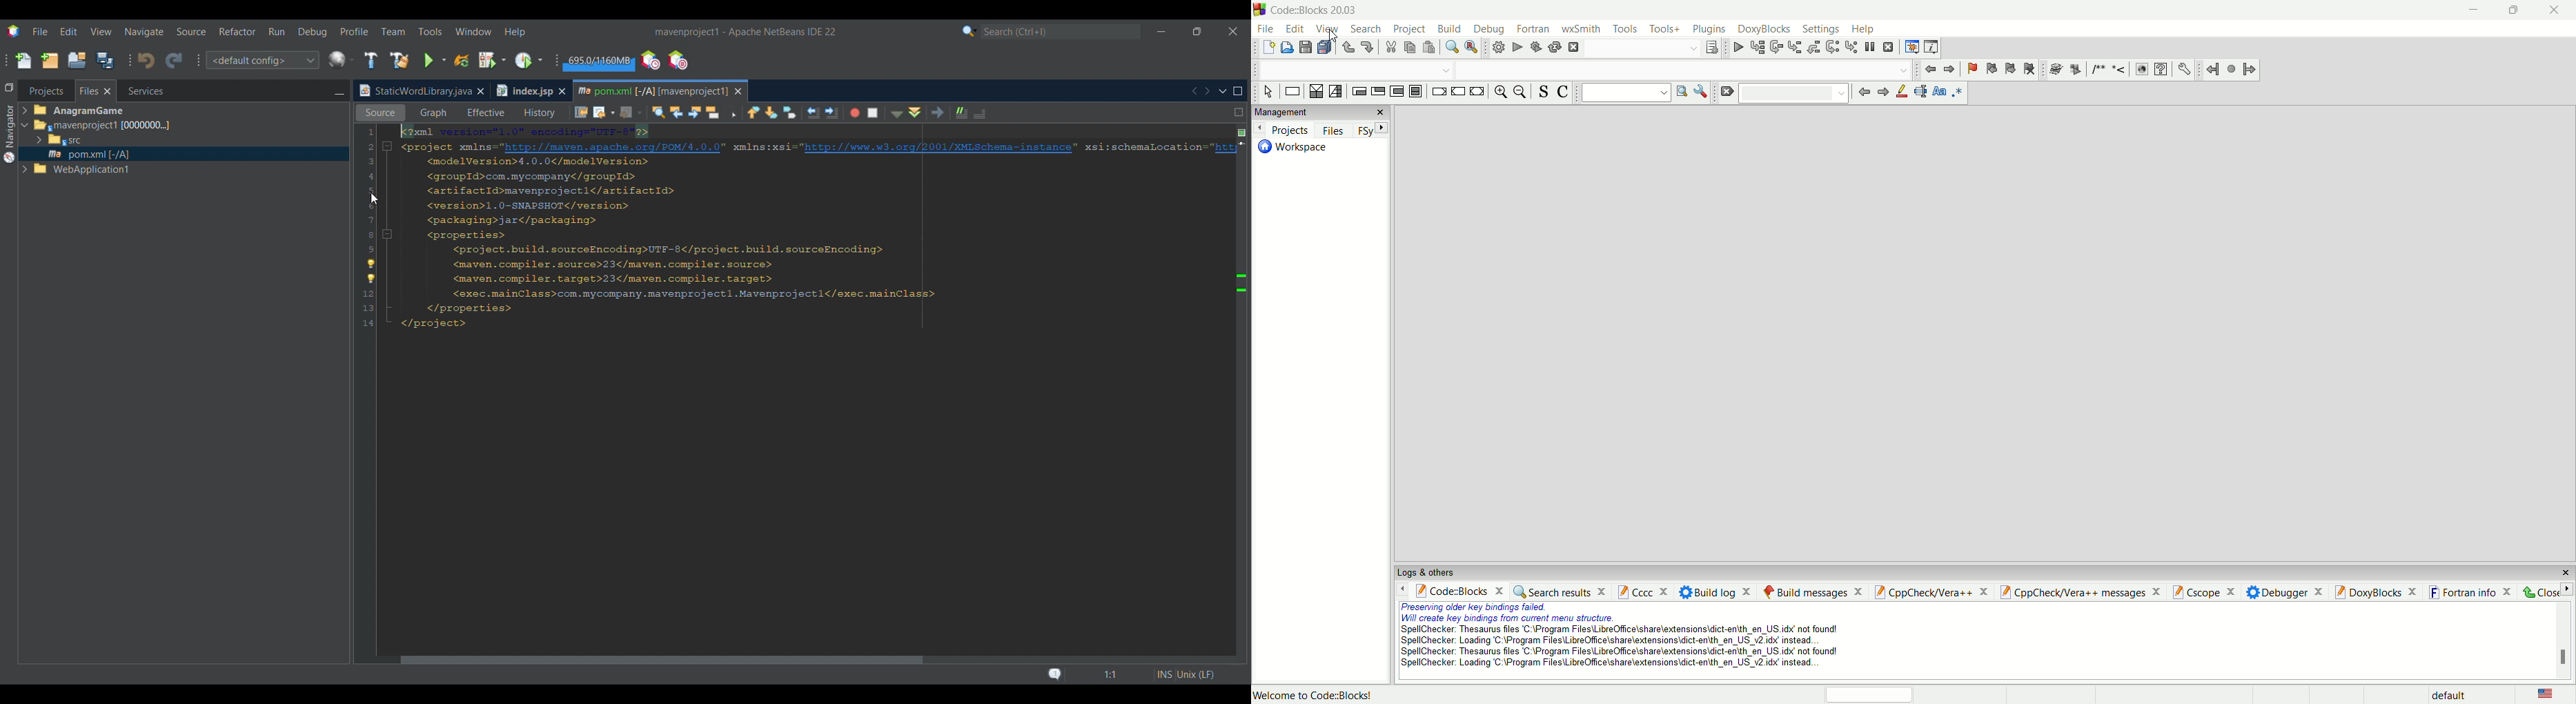 The height and width of the screenshot is (728, 2576). What do you see at coordinates (1363, 28) in the screenshot?
I see `search` at bounding box center [1363, 28].